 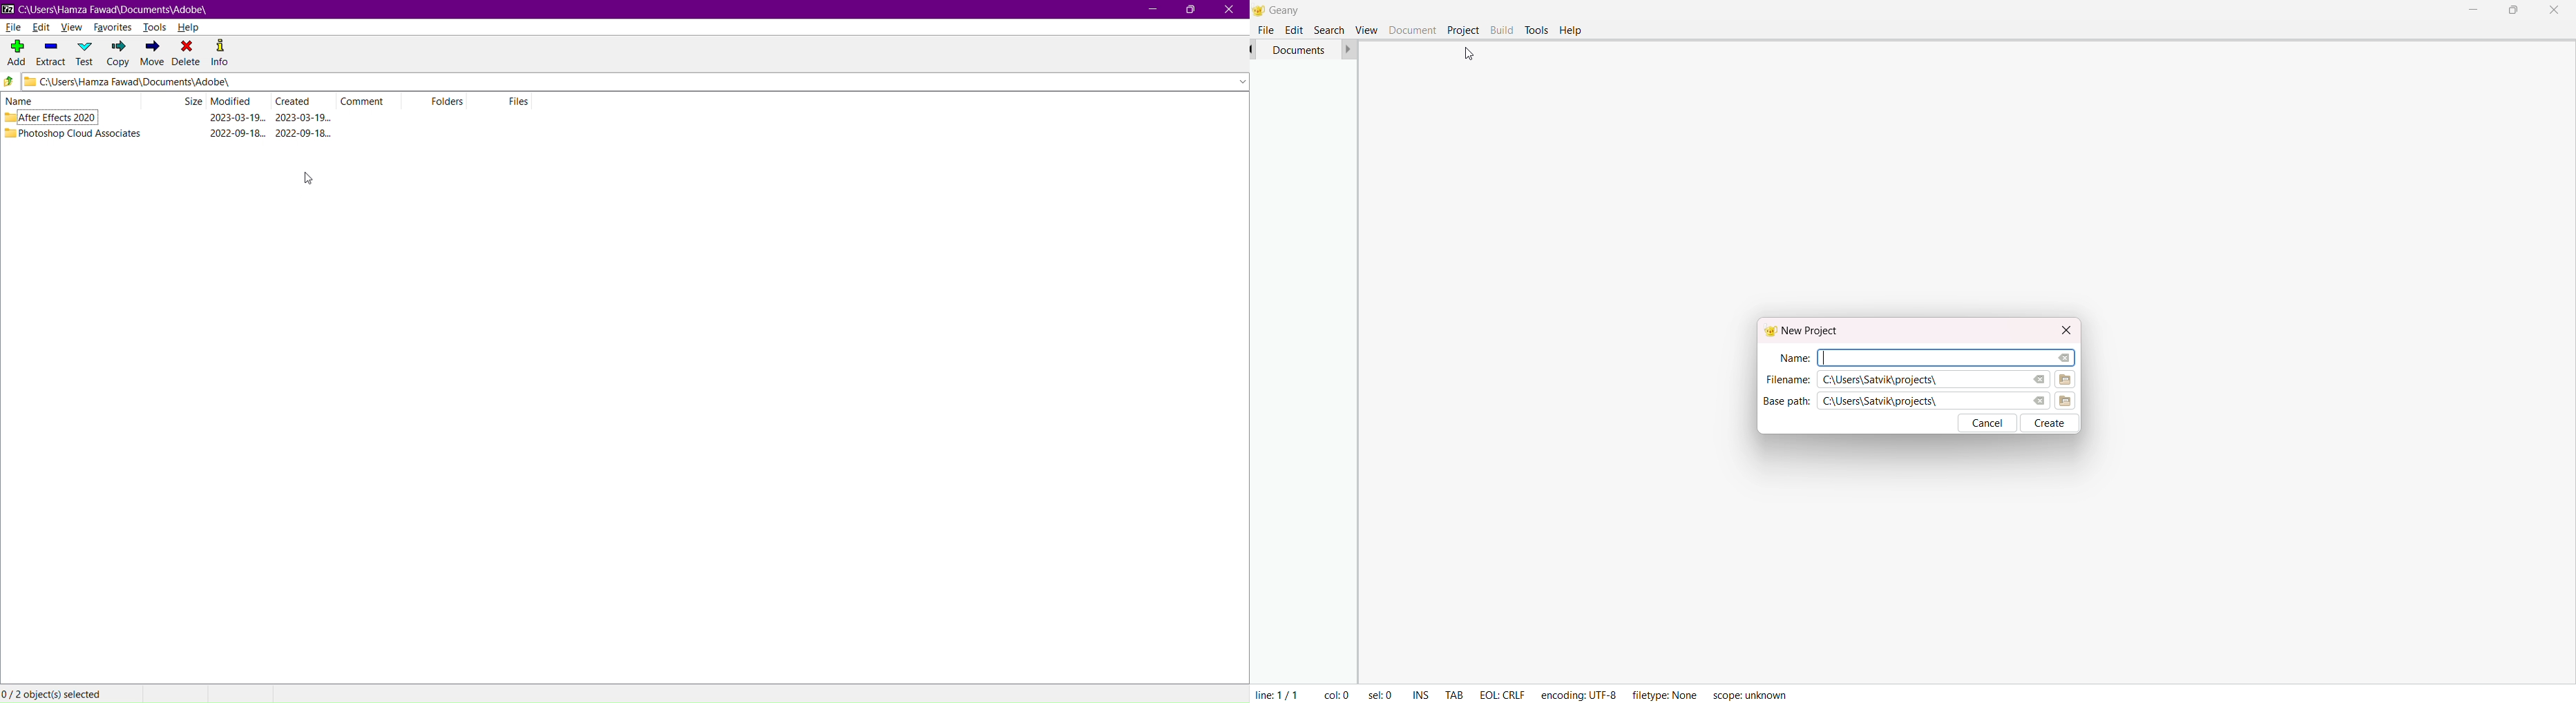 What do you see at coordinates (1572, 31) in the screenshot?
I see `help` at bounding box center [1572, 31].